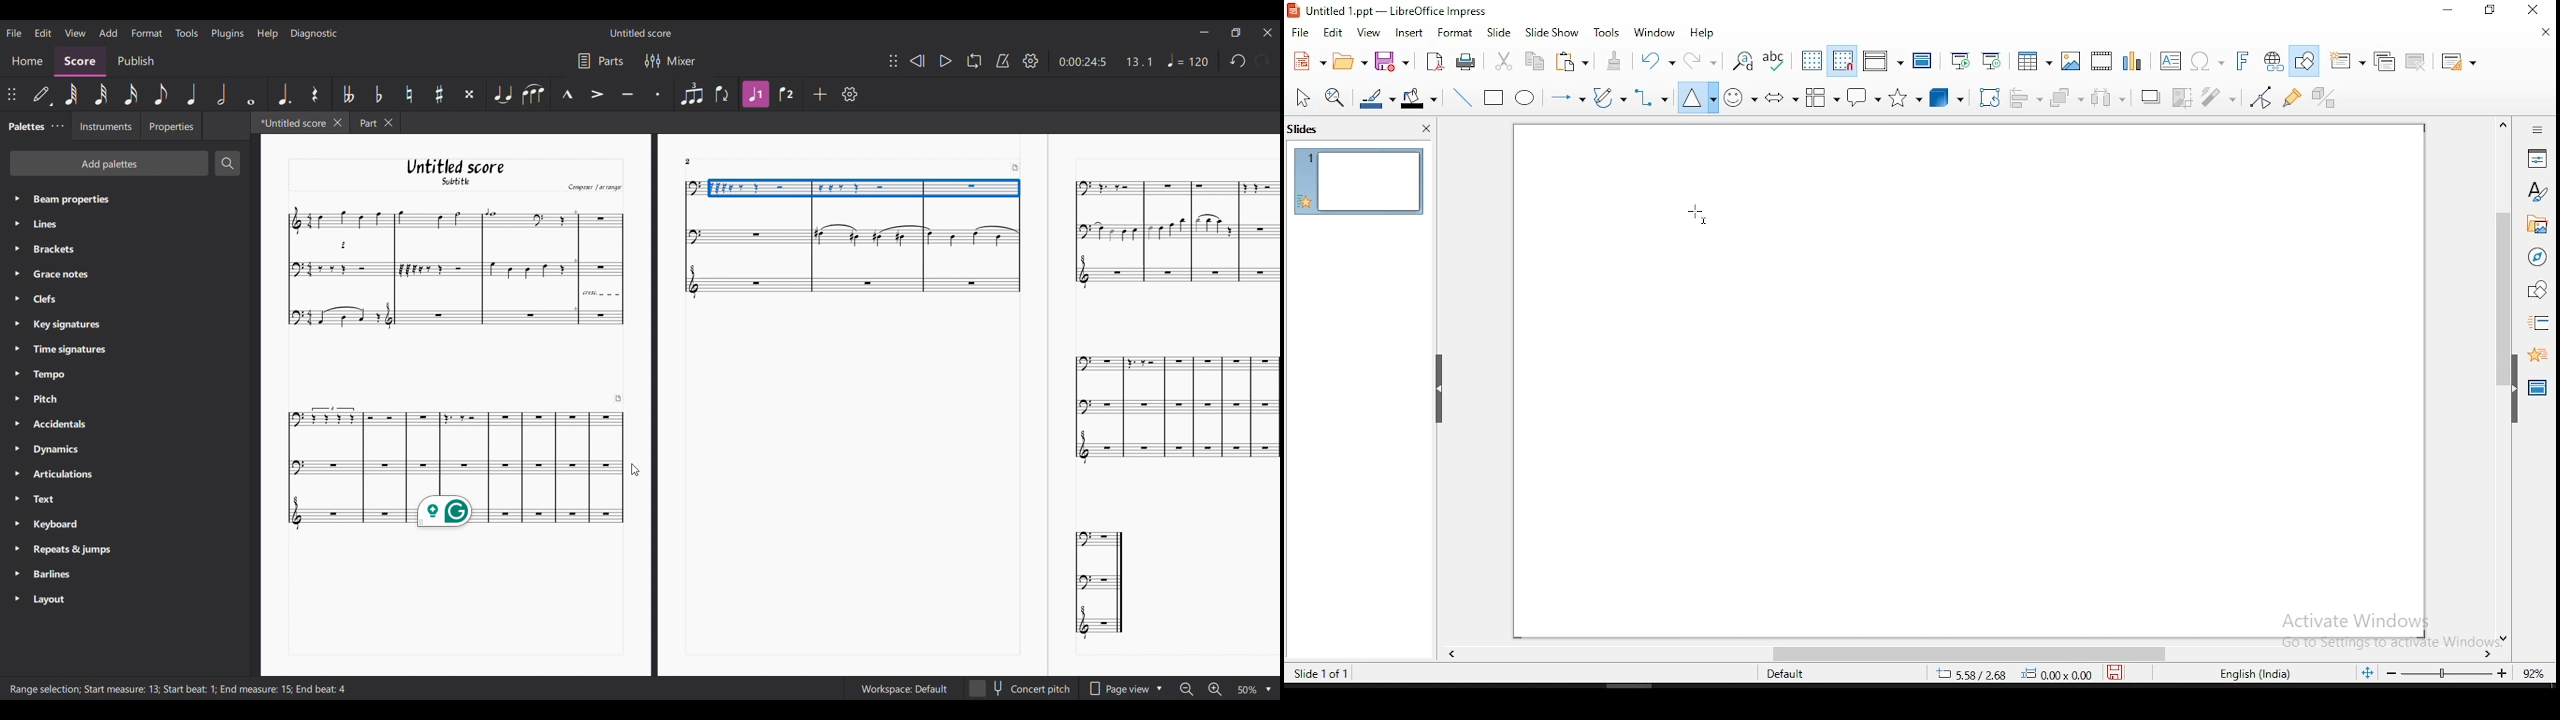 This screenshot has height=728, width=2576. I want to click on »  Clefs, so click(48, 299).